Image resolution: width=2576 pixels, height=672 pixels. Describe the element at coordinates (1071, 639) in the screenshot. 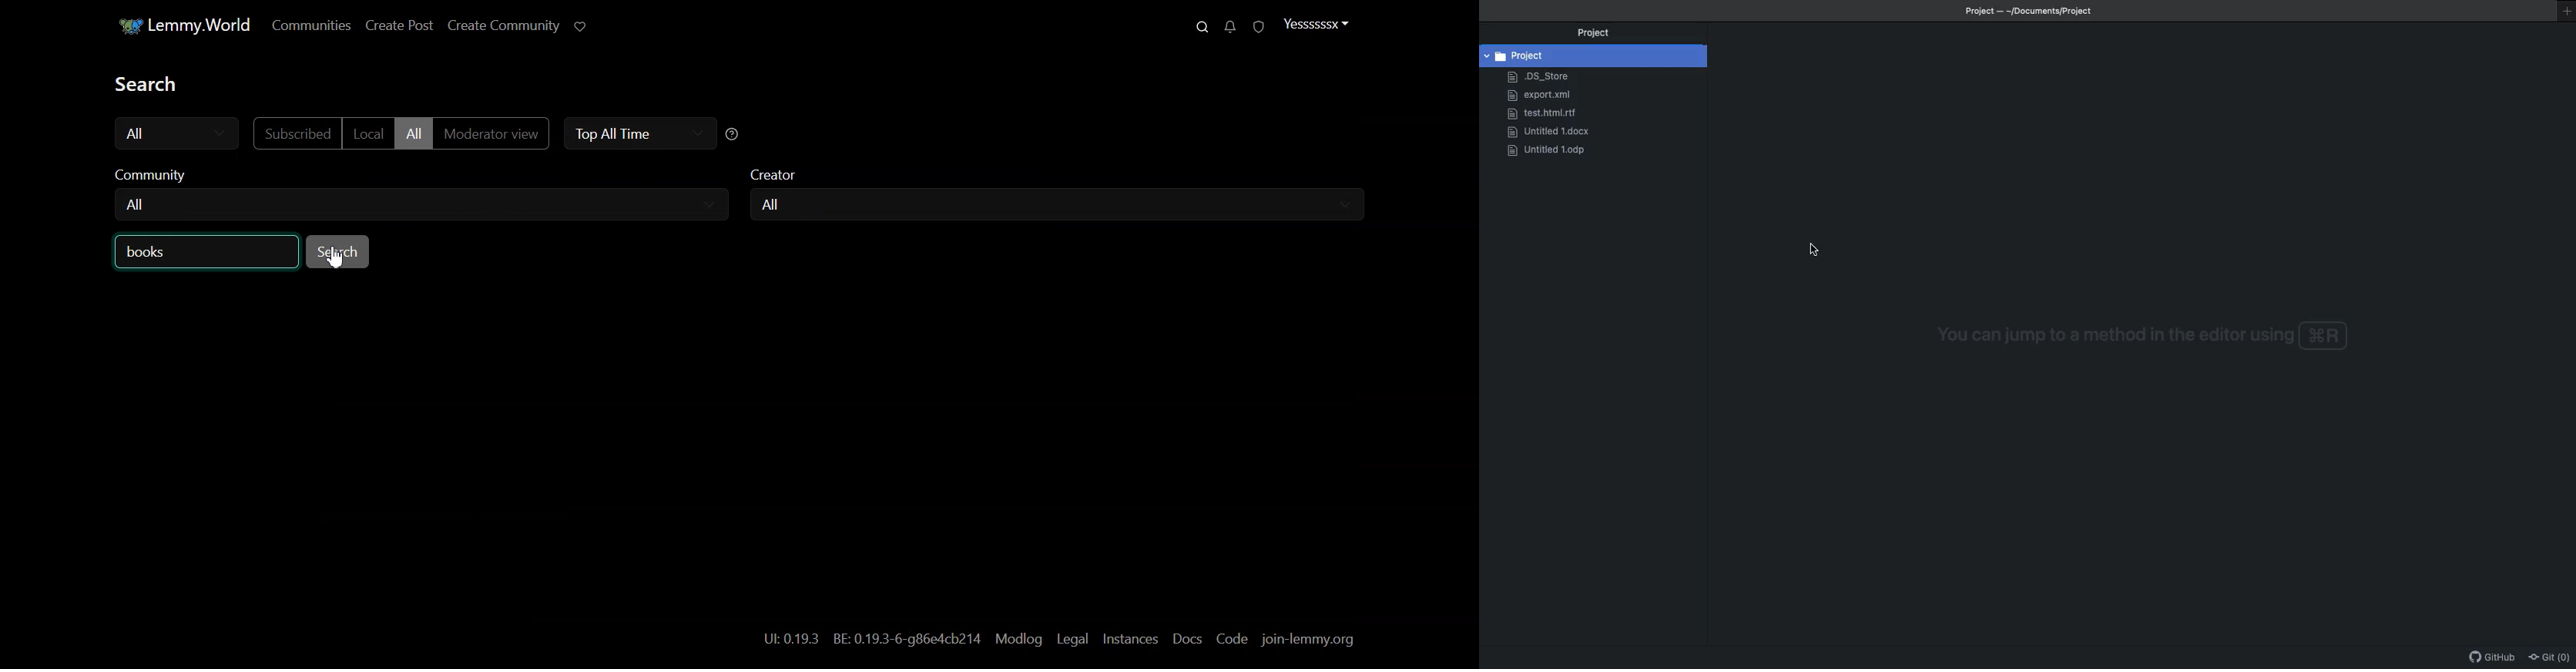

I see `Legal` at that location.